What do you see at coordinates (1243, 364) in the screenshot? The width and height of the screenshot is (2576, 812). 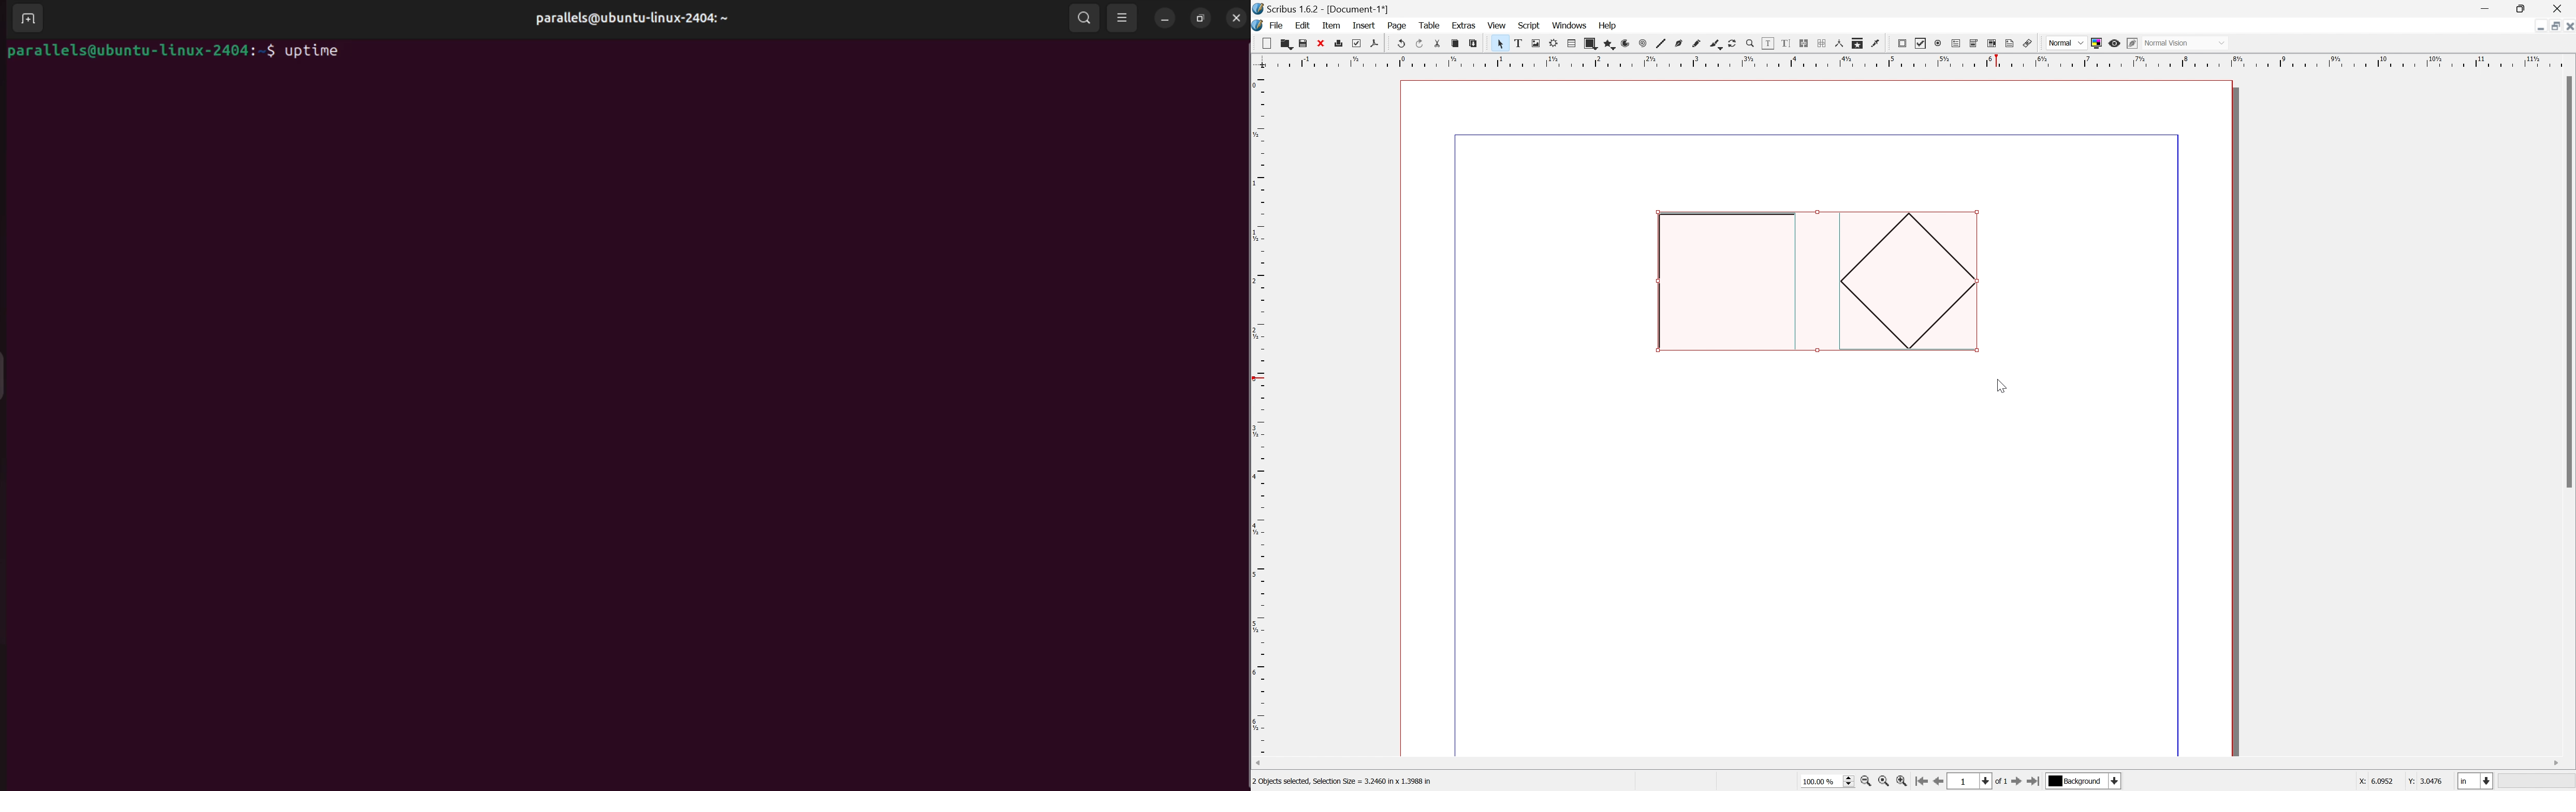 I see `Scrollbar` at bounding box center [1243, 364].